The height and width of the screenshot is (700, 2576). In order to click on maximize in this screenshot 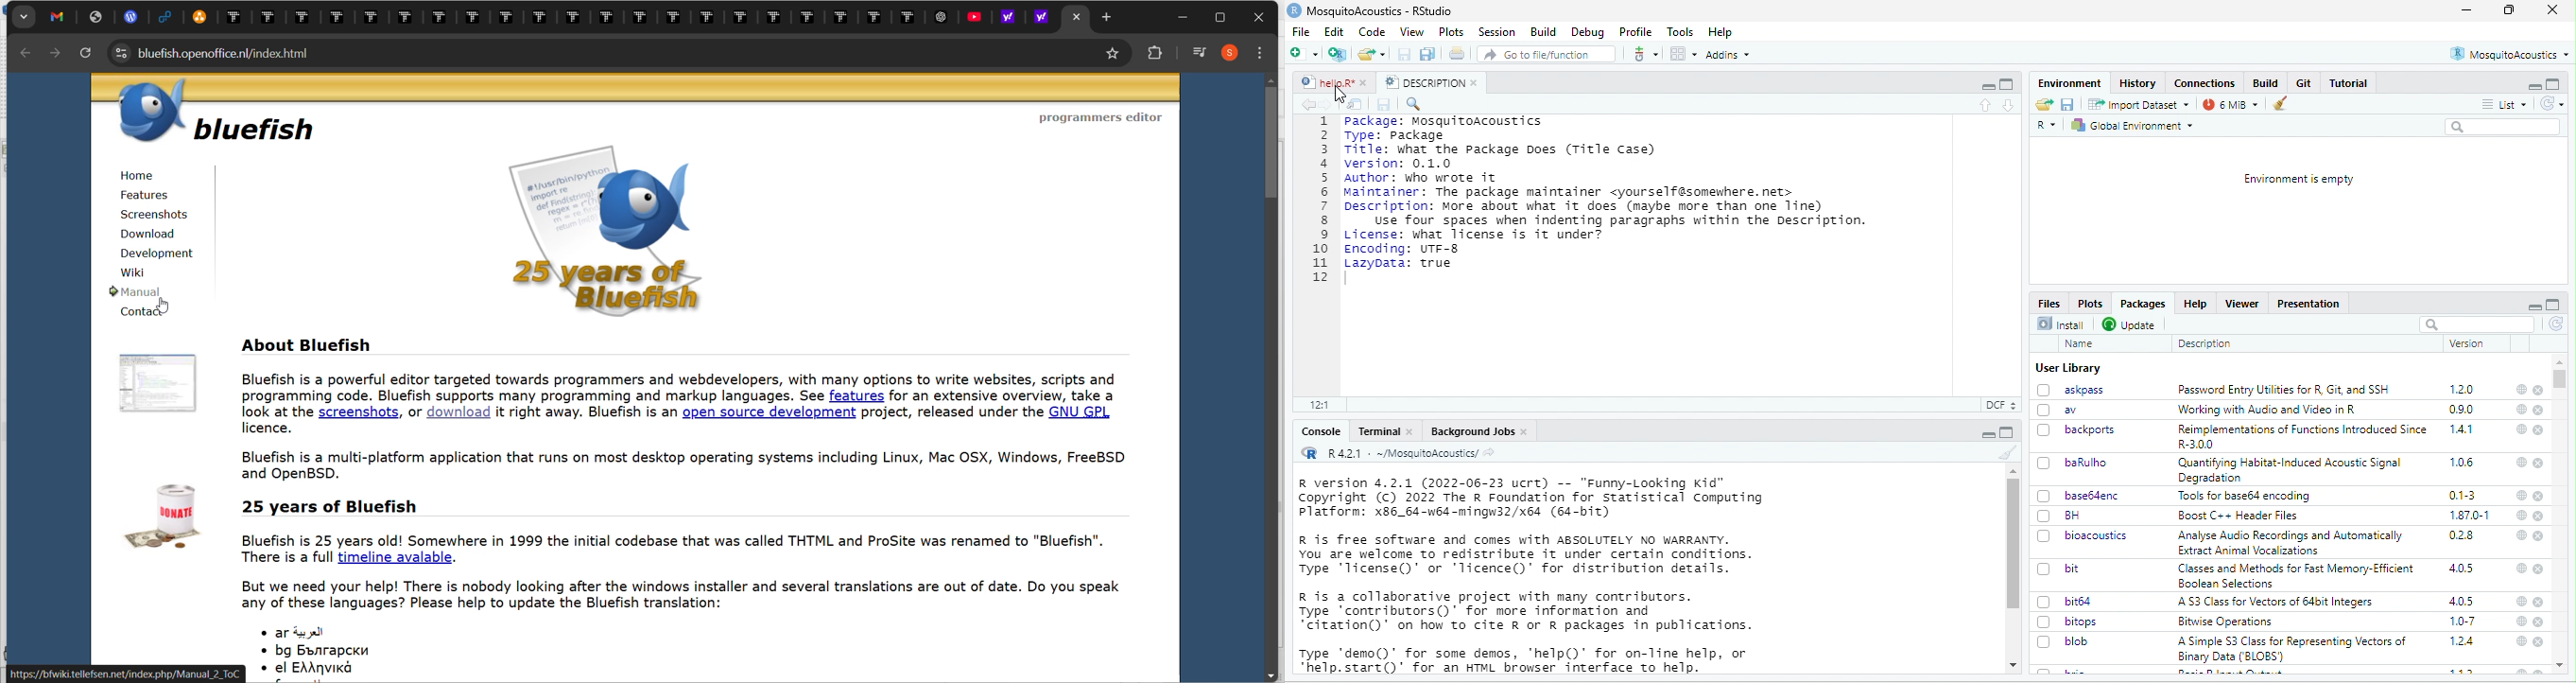, I will do `click(1987, 432)`.